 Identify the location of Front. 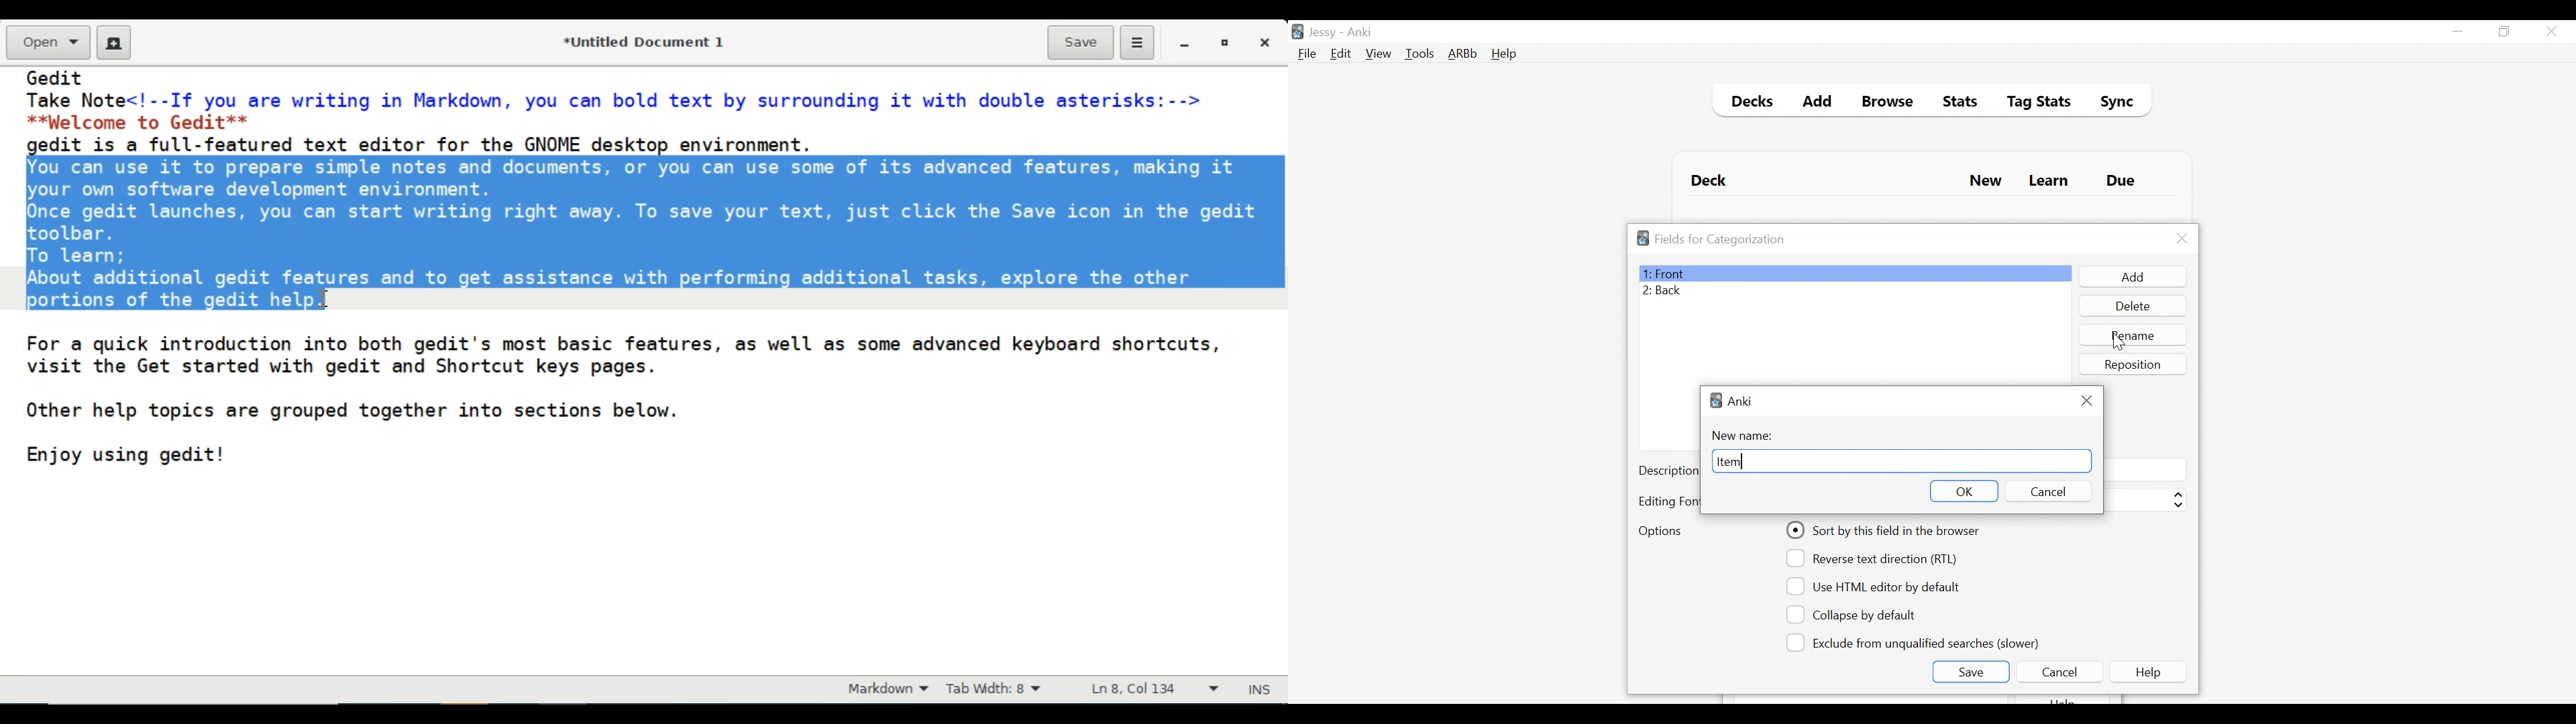
(1854, 274).